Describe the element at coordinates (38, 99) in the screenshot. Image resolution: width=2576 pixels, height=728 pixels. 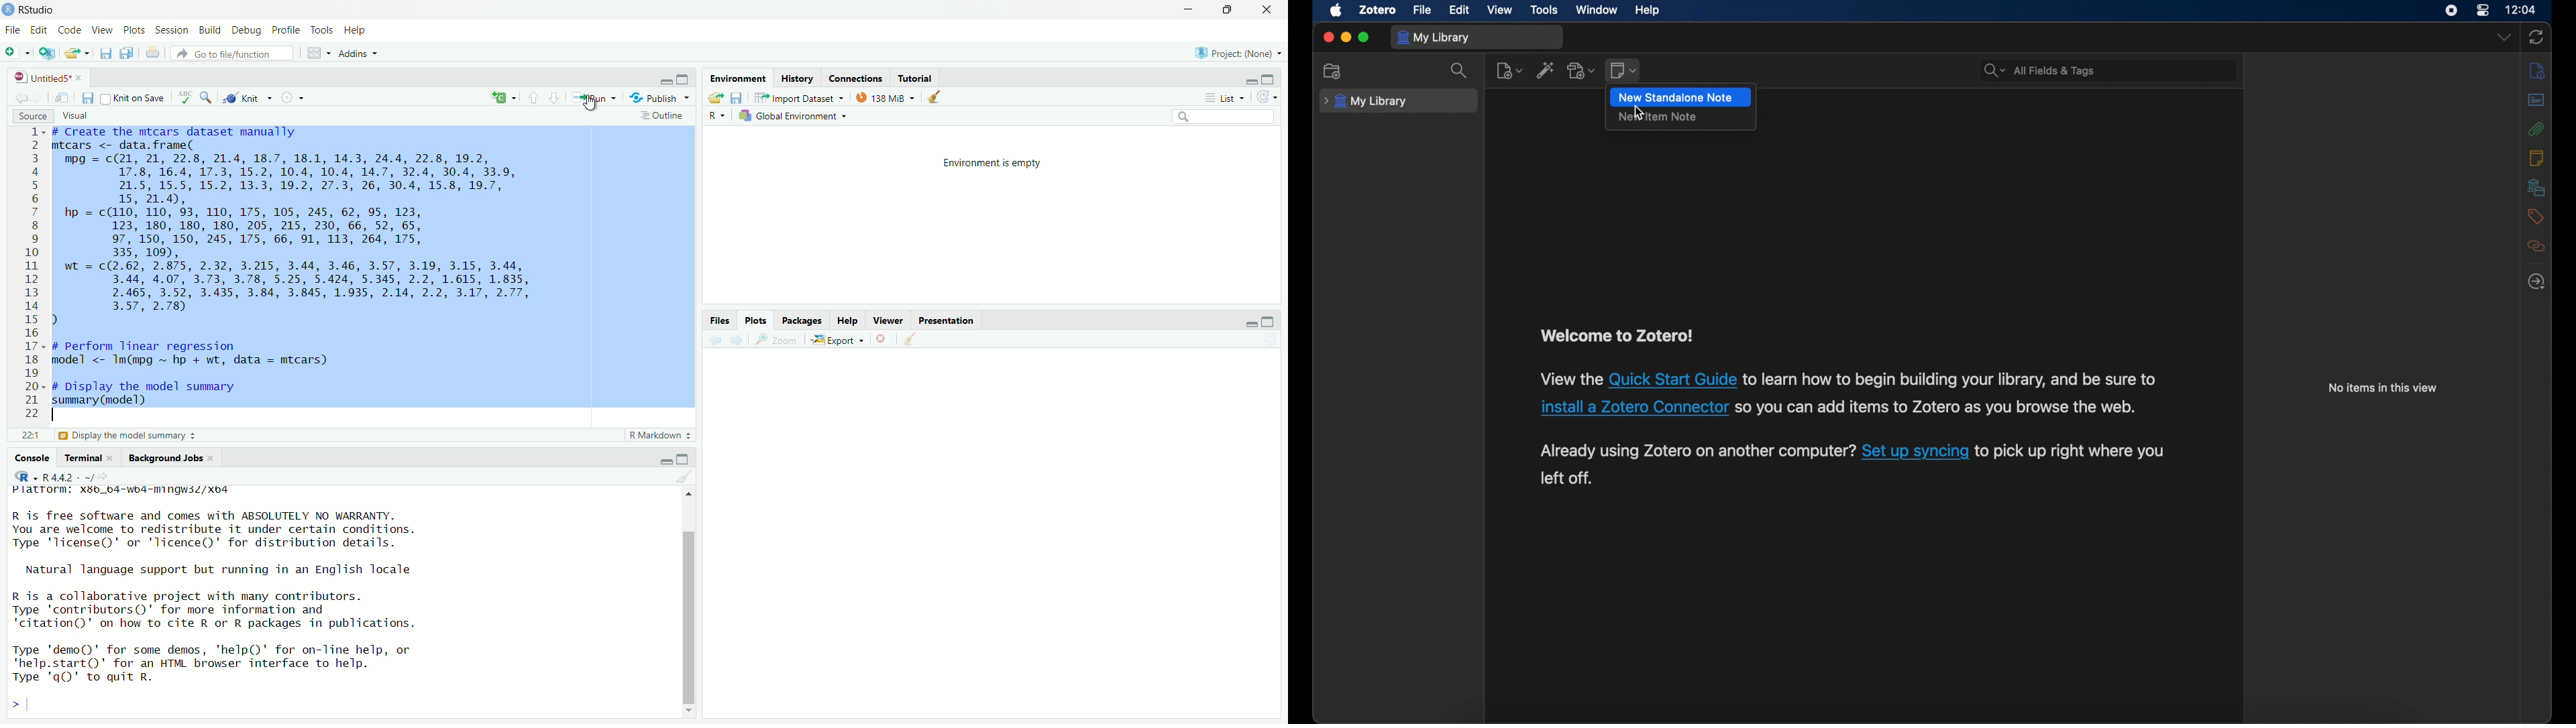
I see `go forward` at that location.